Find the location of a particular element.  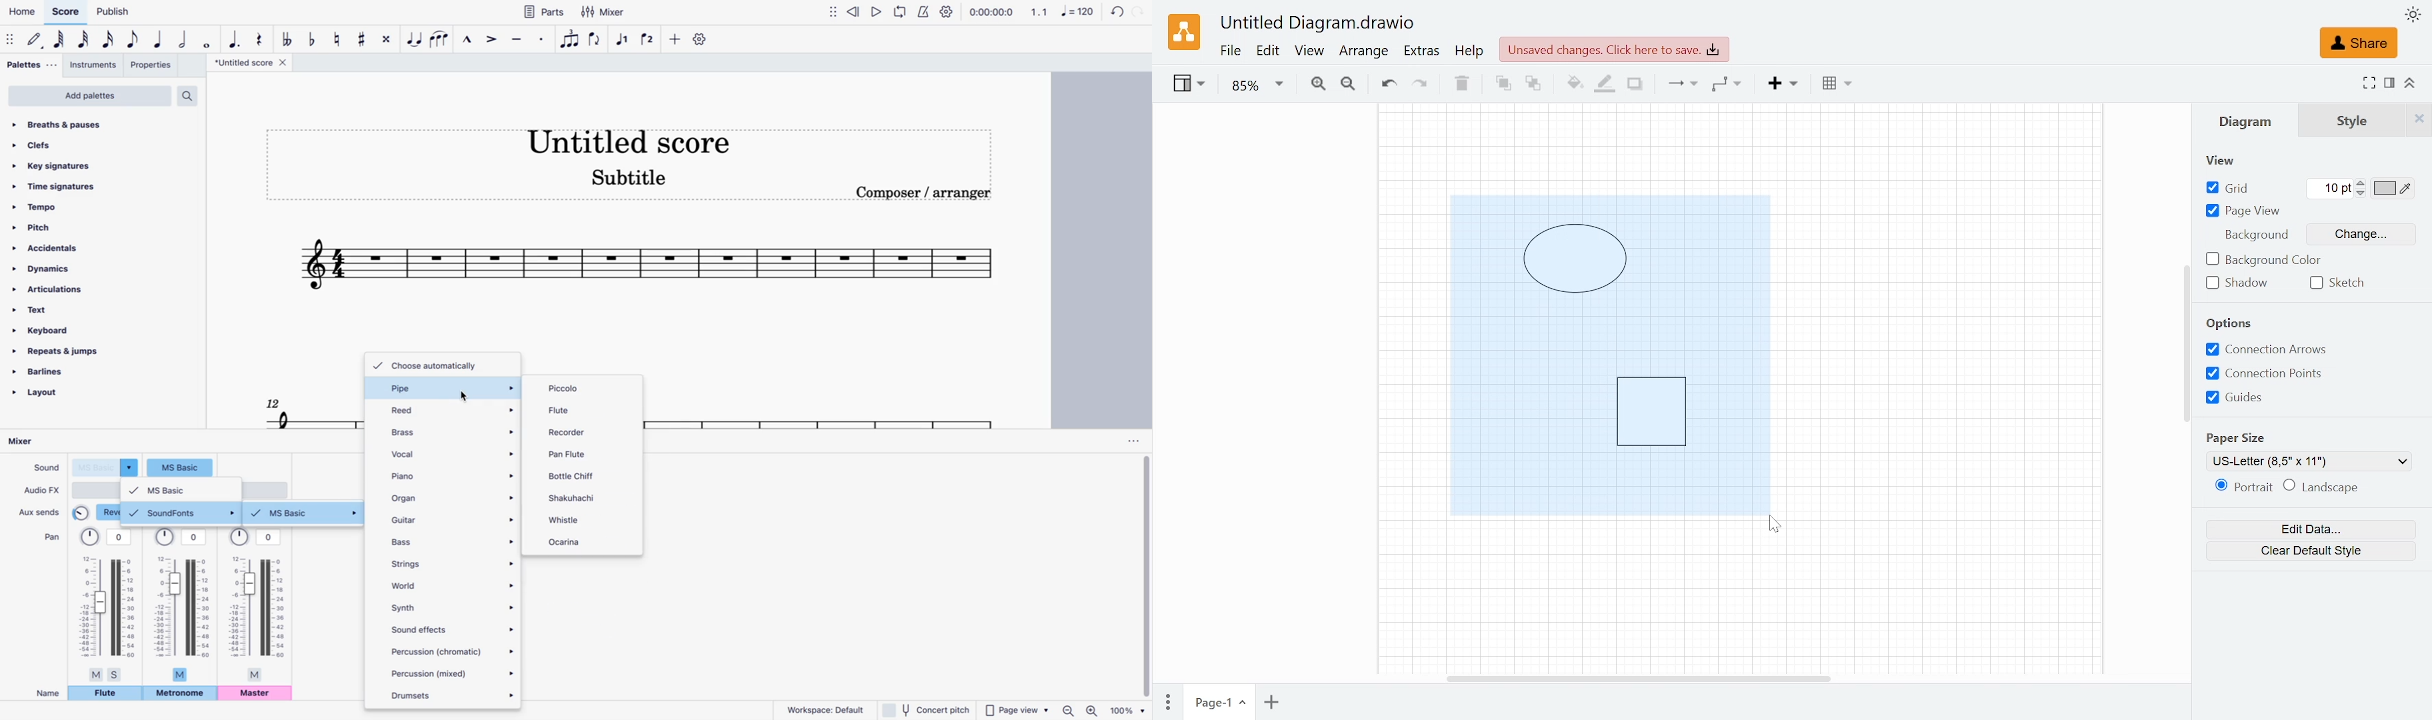

msbasic  is located at coordinates (181, 490).